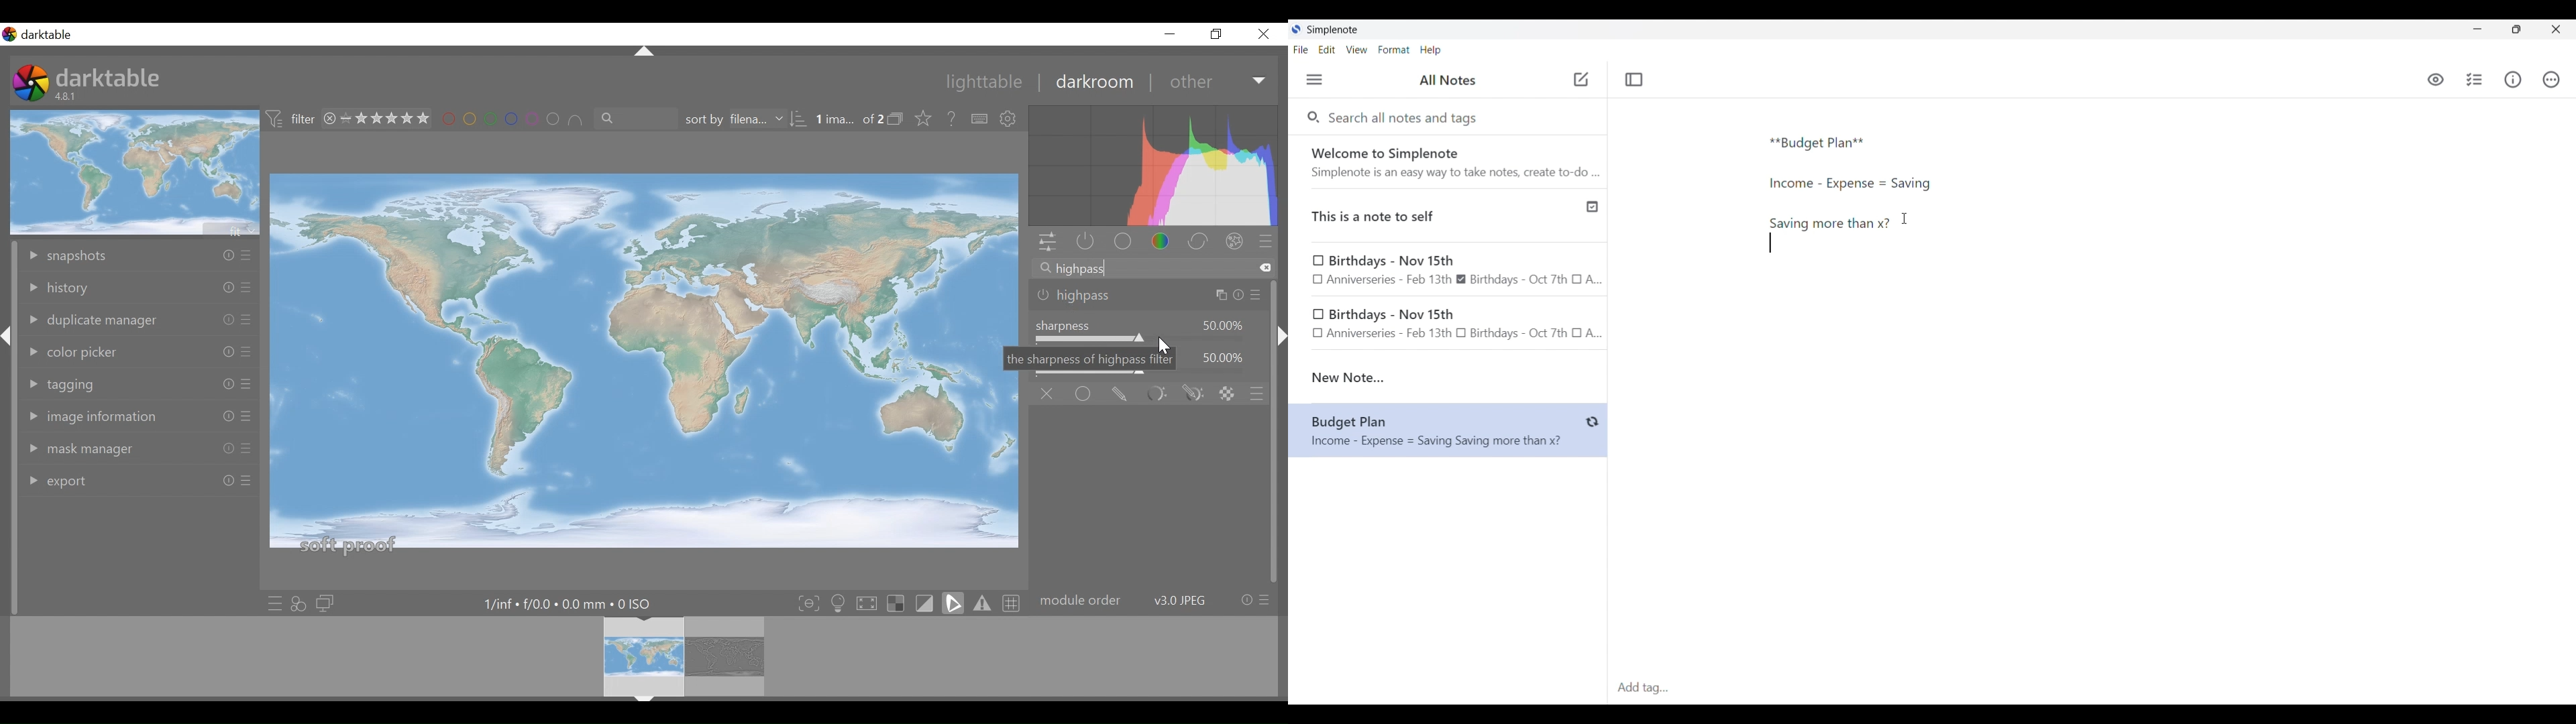  Describe the element at coordinates (1449, 216) in the screenshot. I see `Published note indicated by check icon` at that location.